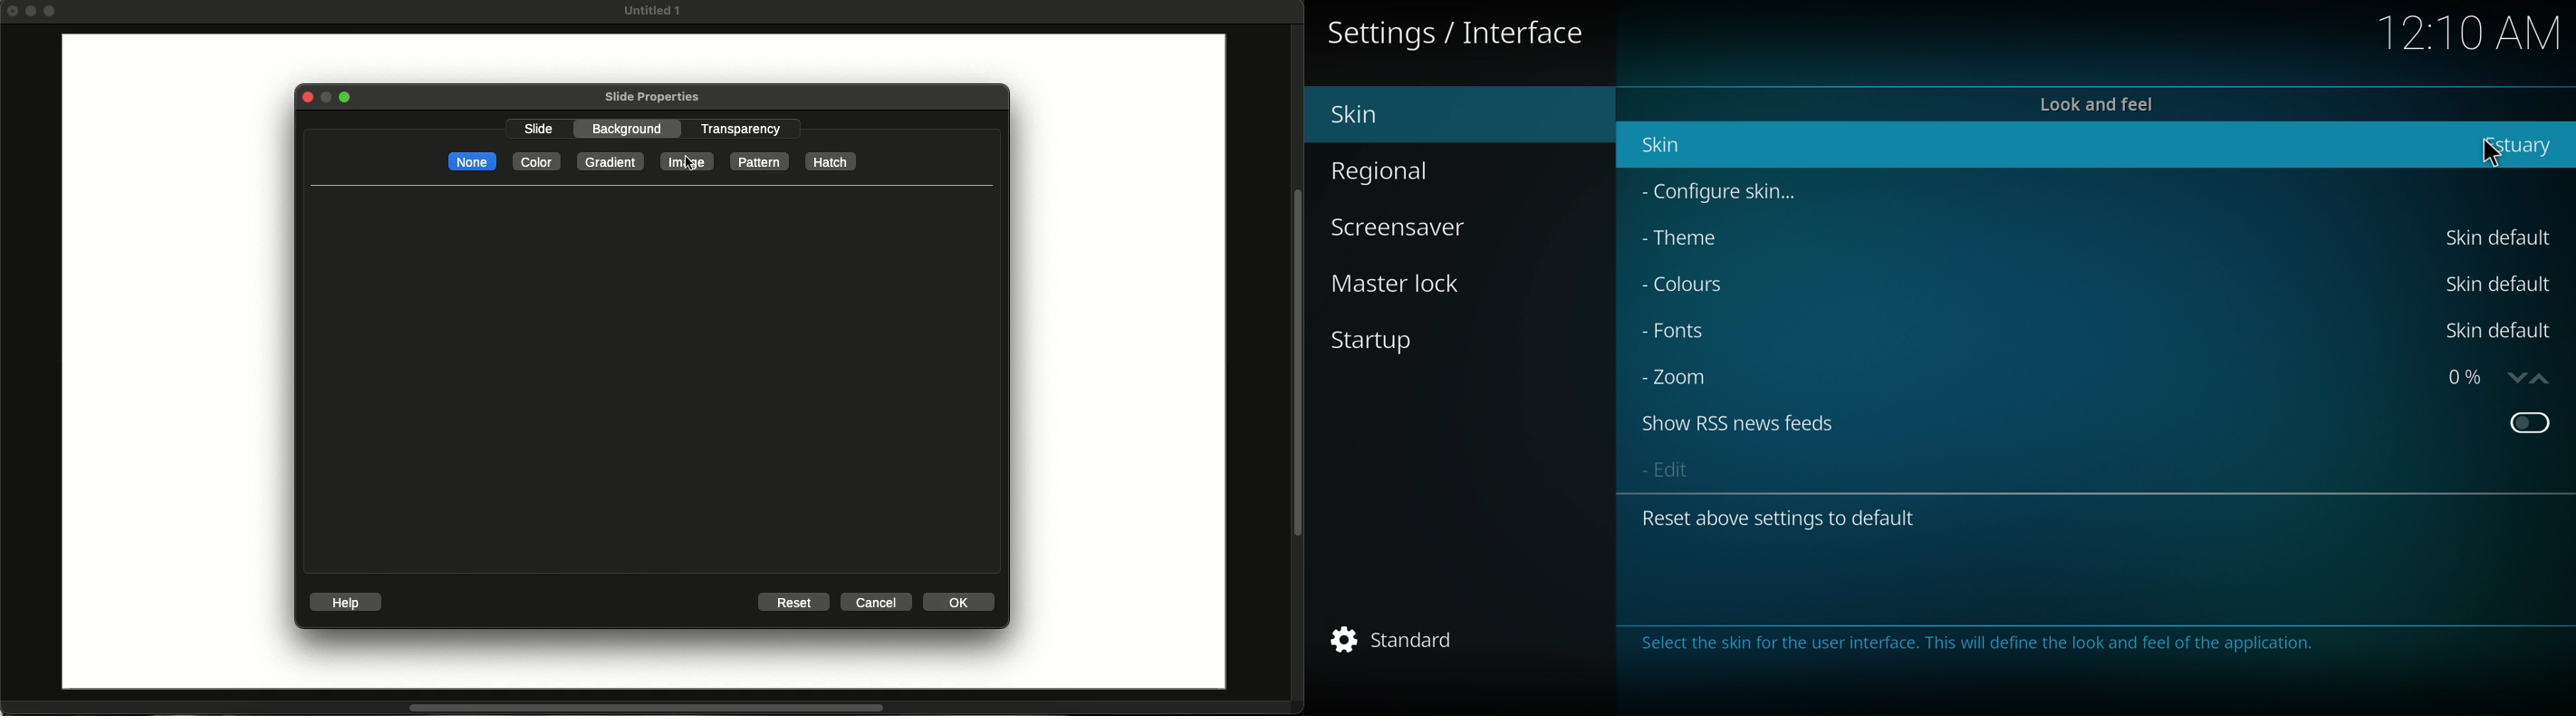 Image resolution: width=2576 pixels, height=728 pixels. I want to click on Maximize, so click(349, 98).